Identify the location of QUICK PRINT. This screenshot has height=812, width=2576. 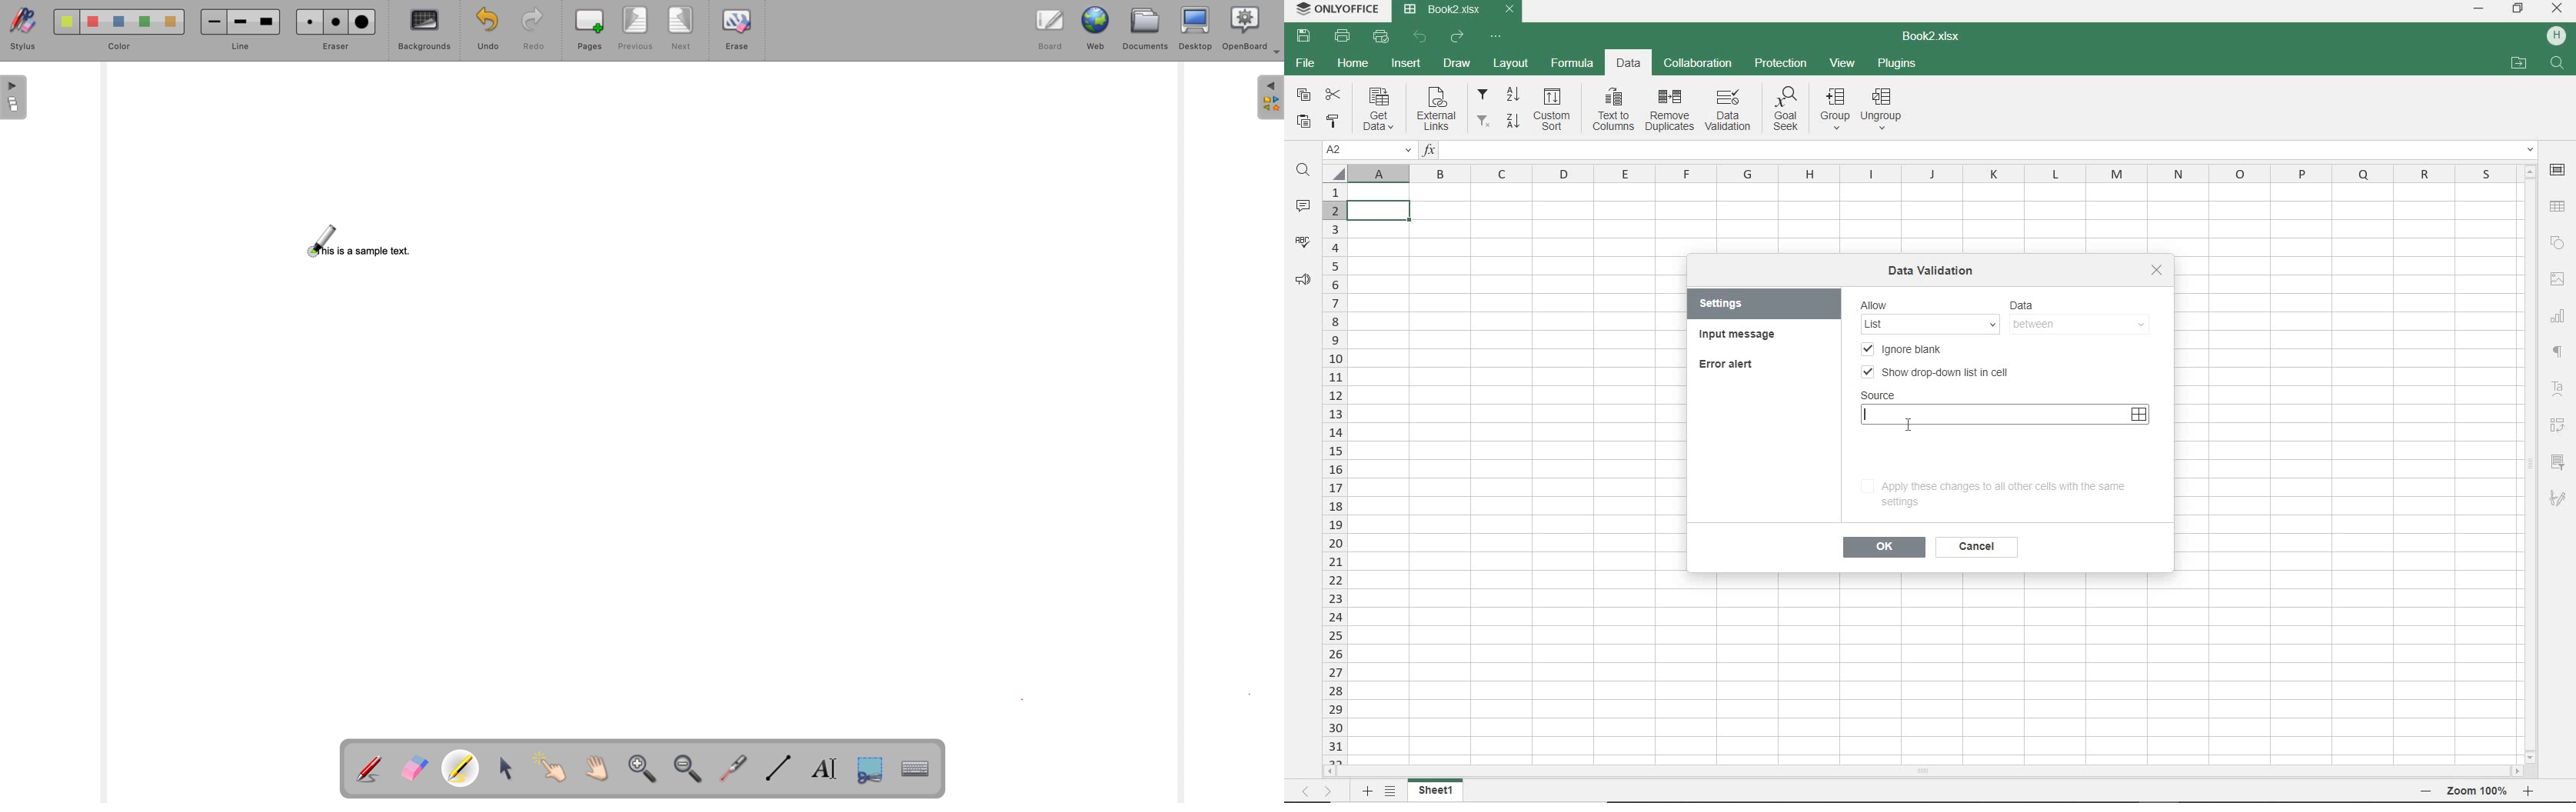
(1379, 35).